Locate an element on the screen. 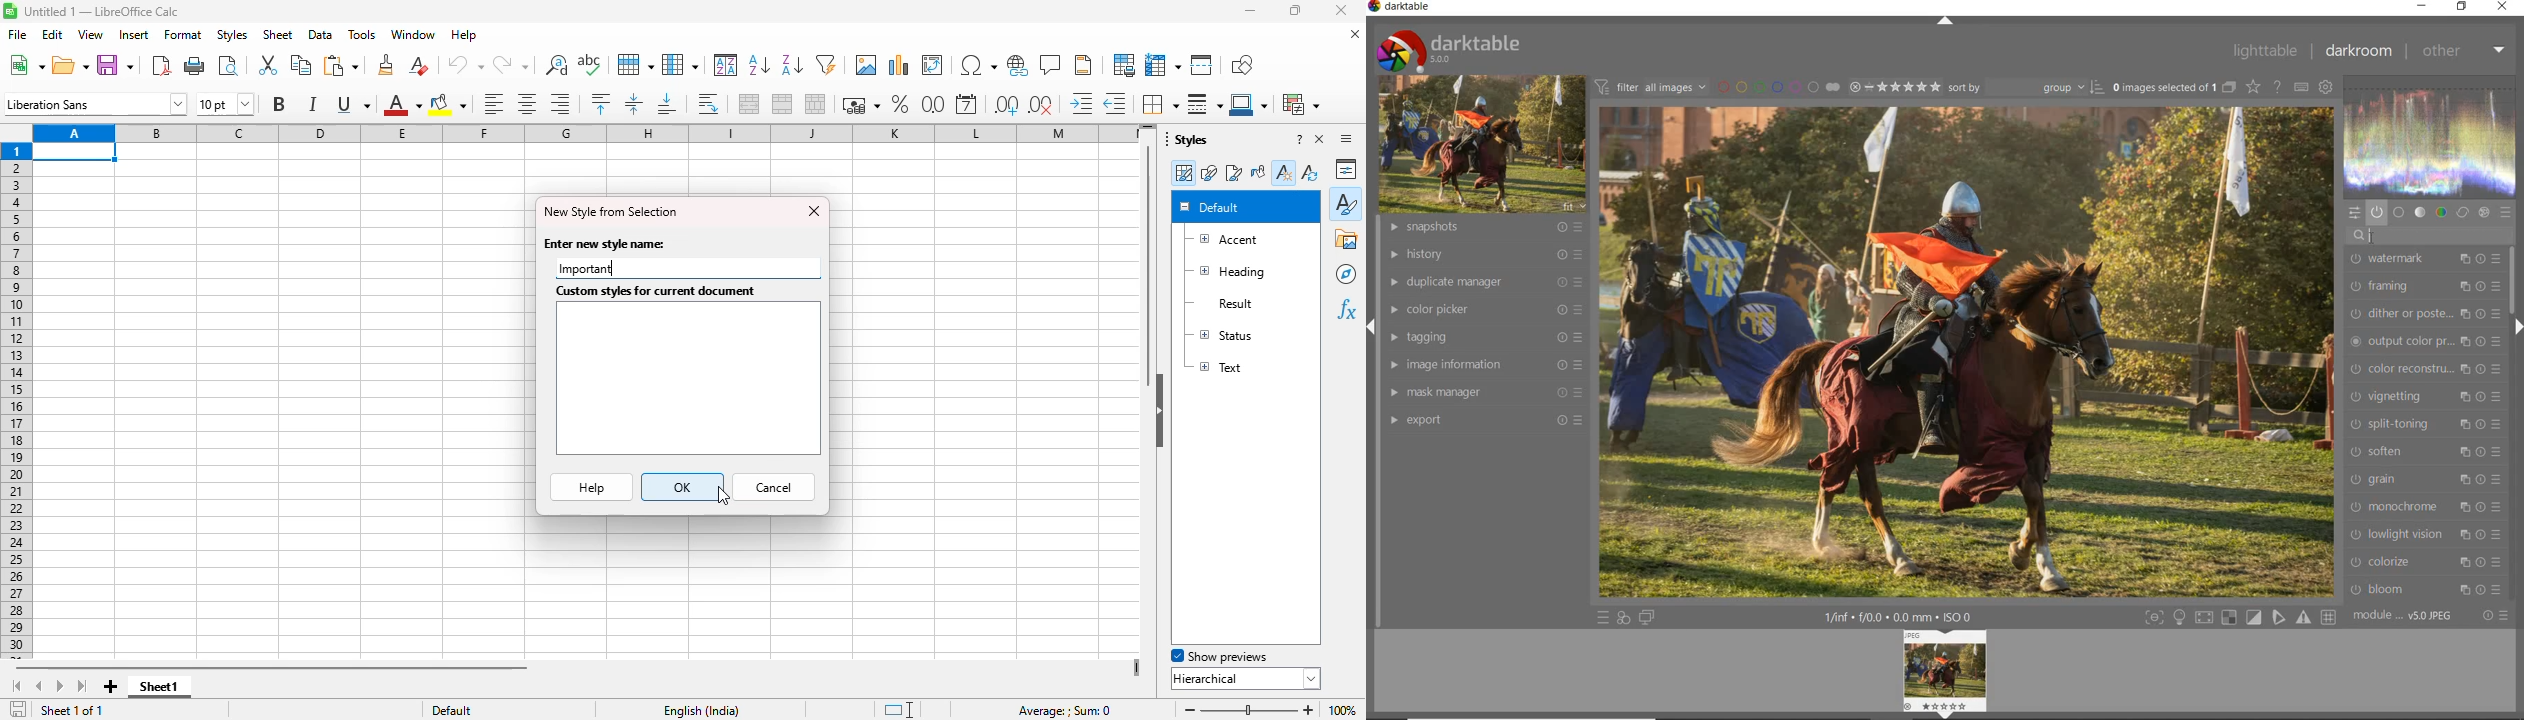 Image resolution: width=2548 pixels, height=728 pixels. spelling is located at coordinates (590, 64).